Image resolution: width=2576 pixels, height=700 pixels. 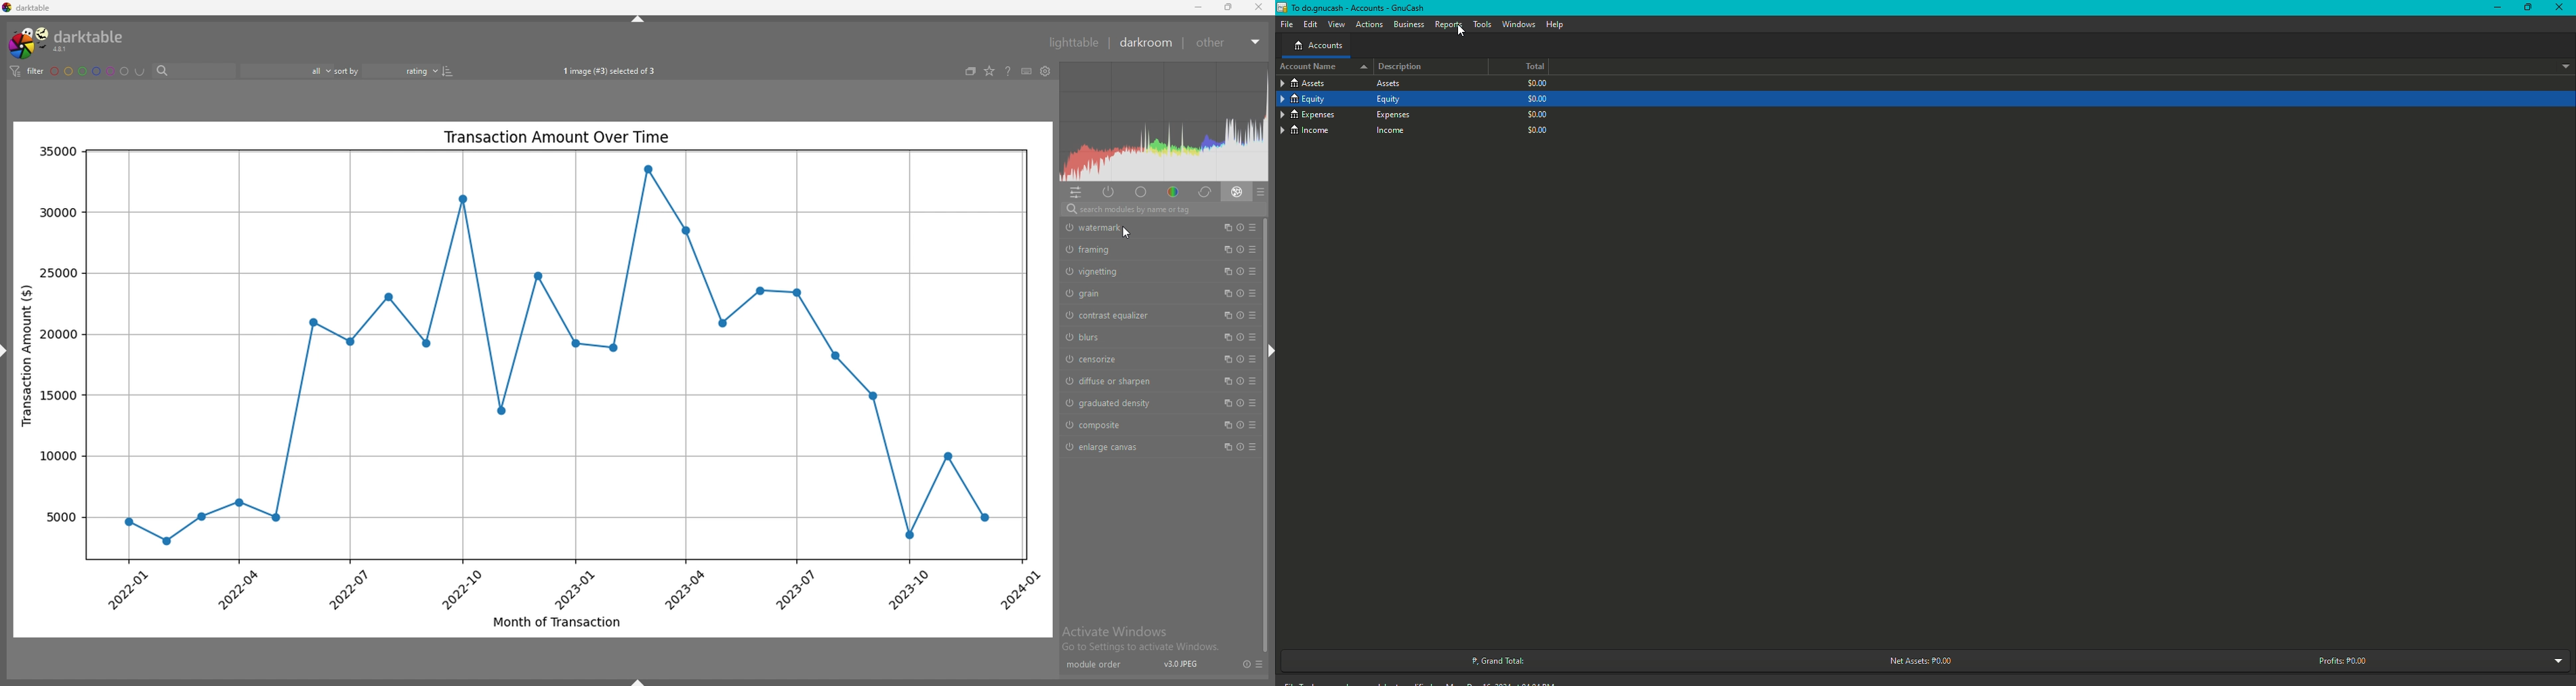 What do you see at coordinates (1318, 45) in the screenshot?
I see `Accounts` at bounding box center [1318, 45].